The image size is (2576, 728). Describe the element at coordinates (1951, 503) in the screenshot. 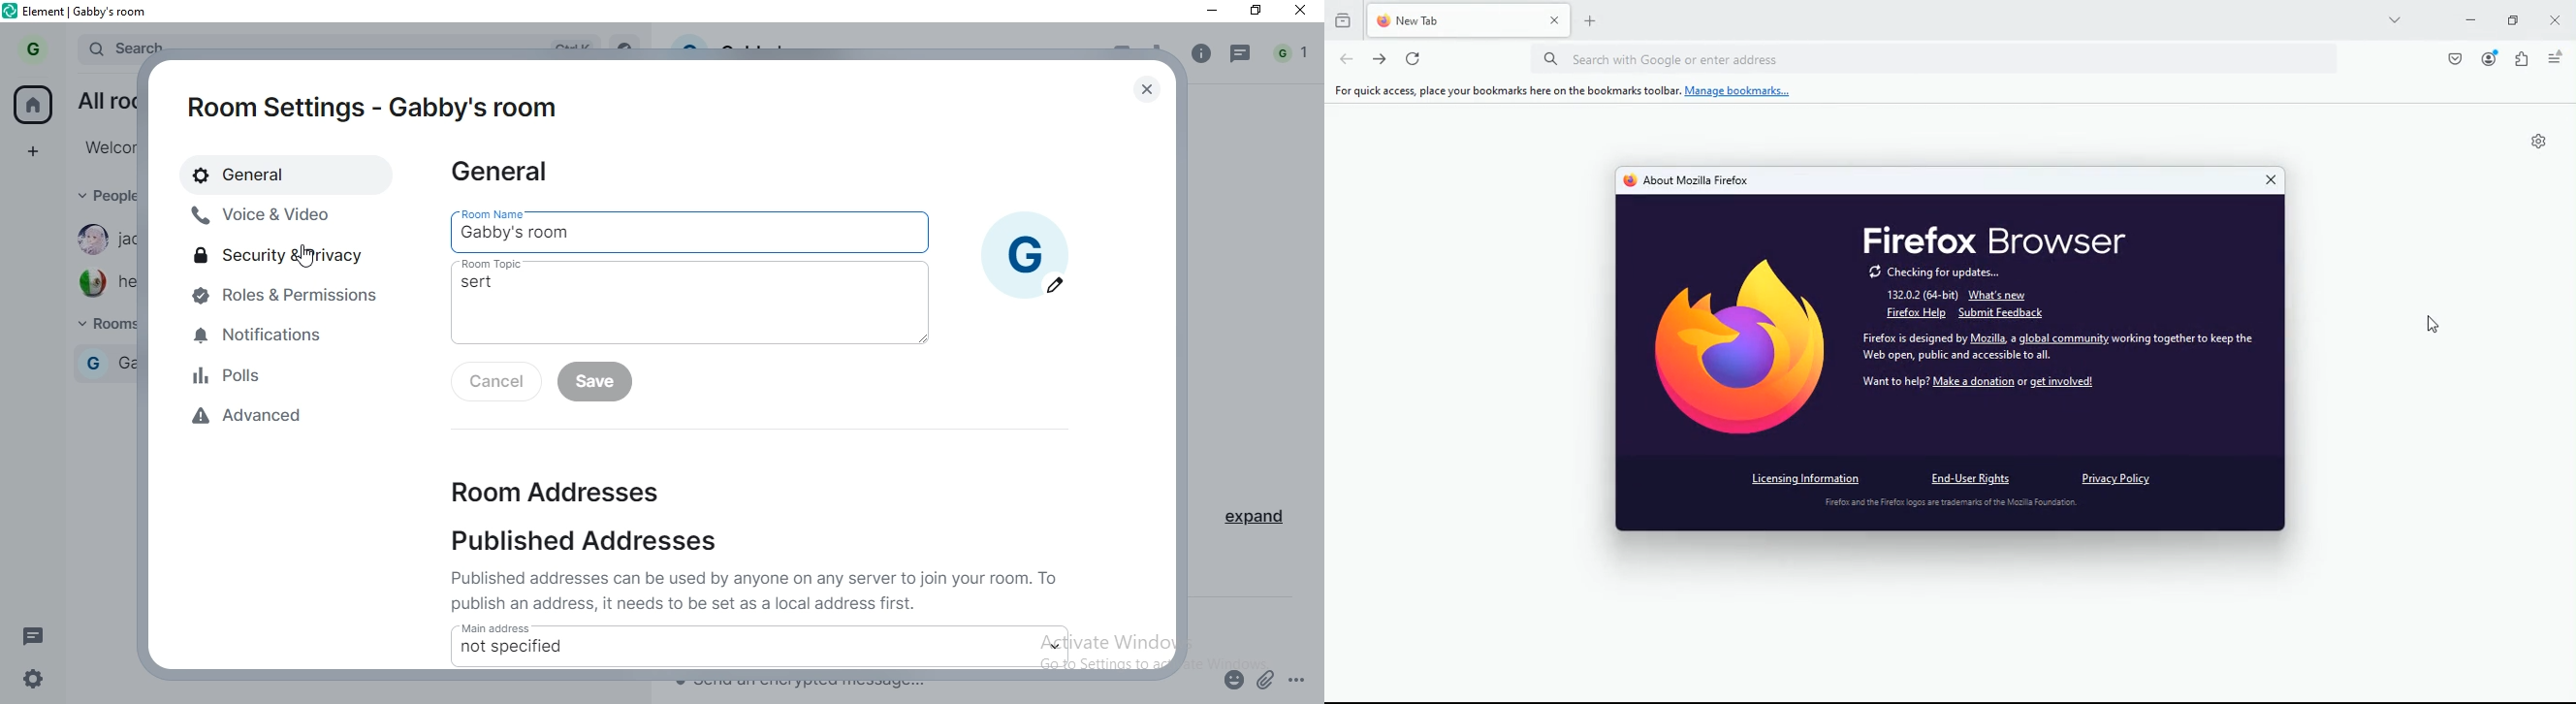

I see `disclaimer` at that location.